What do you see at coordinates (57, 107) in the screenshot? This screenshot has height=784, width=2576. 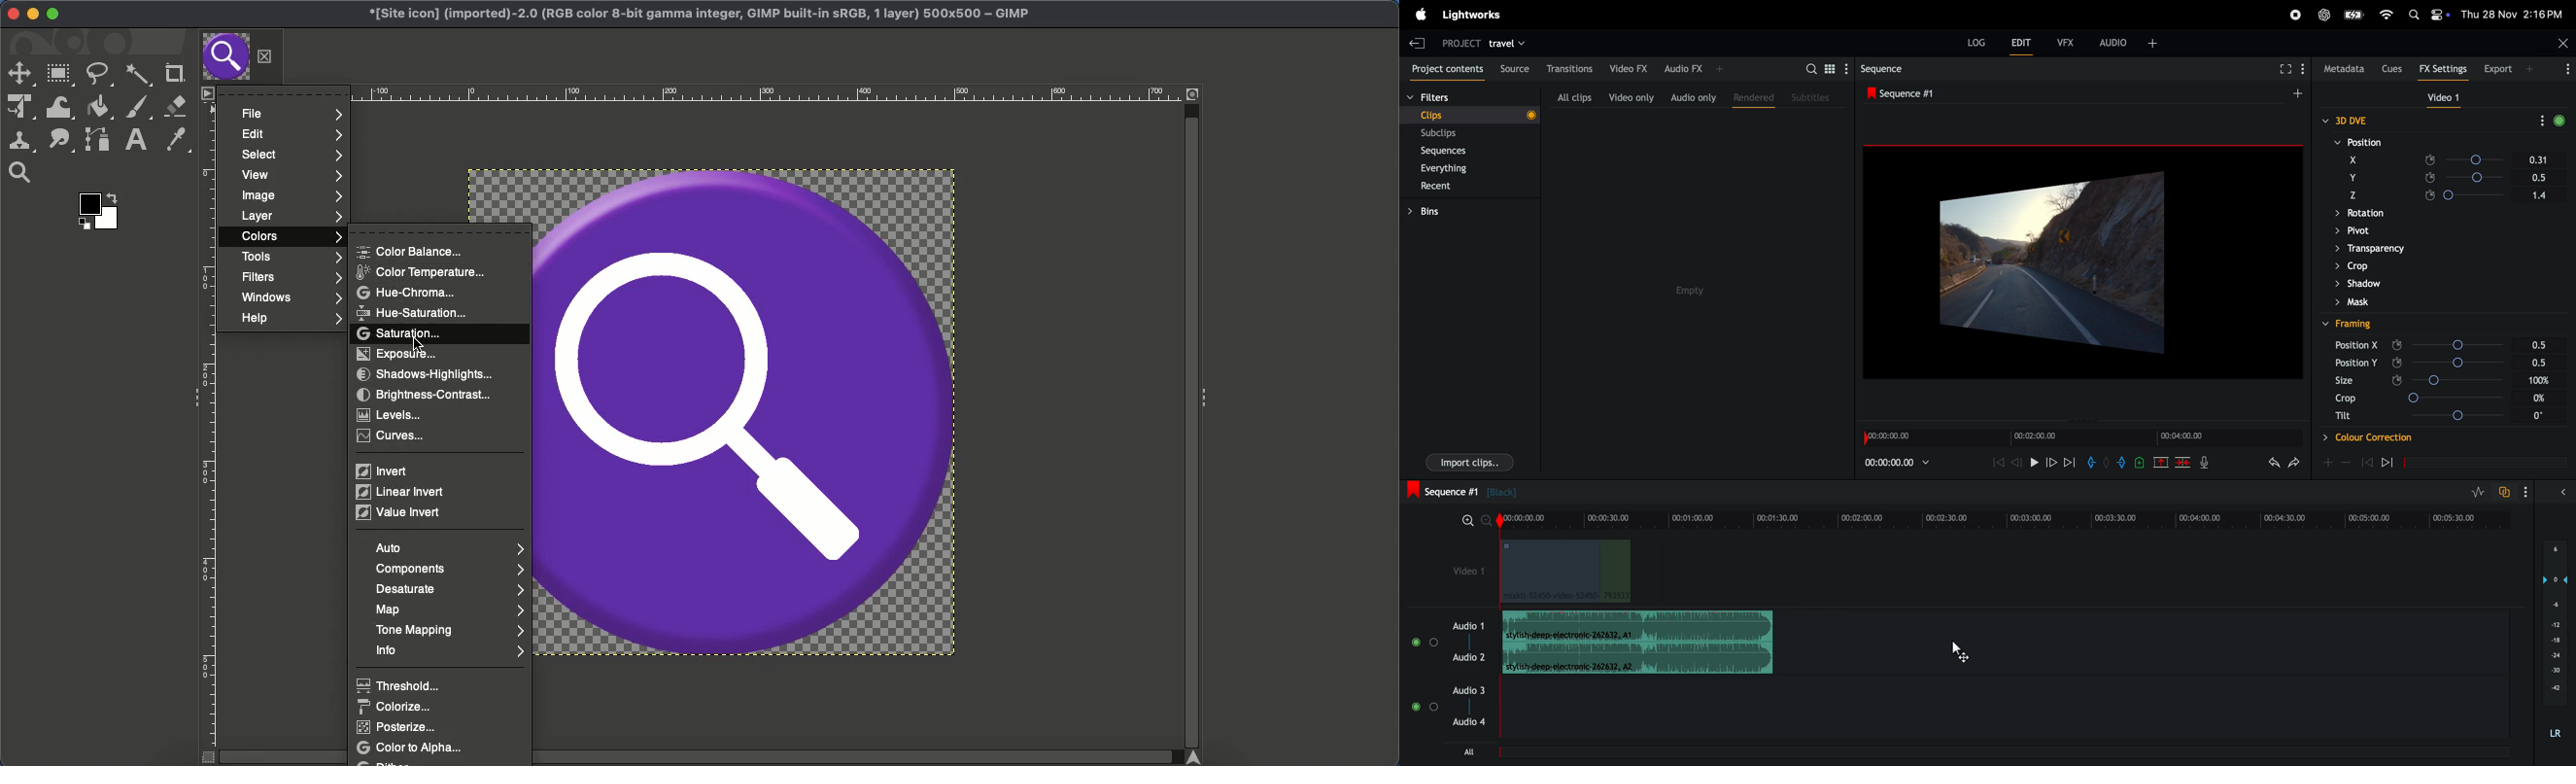 I see `Warp transformation` at bounding box center [57, 107].